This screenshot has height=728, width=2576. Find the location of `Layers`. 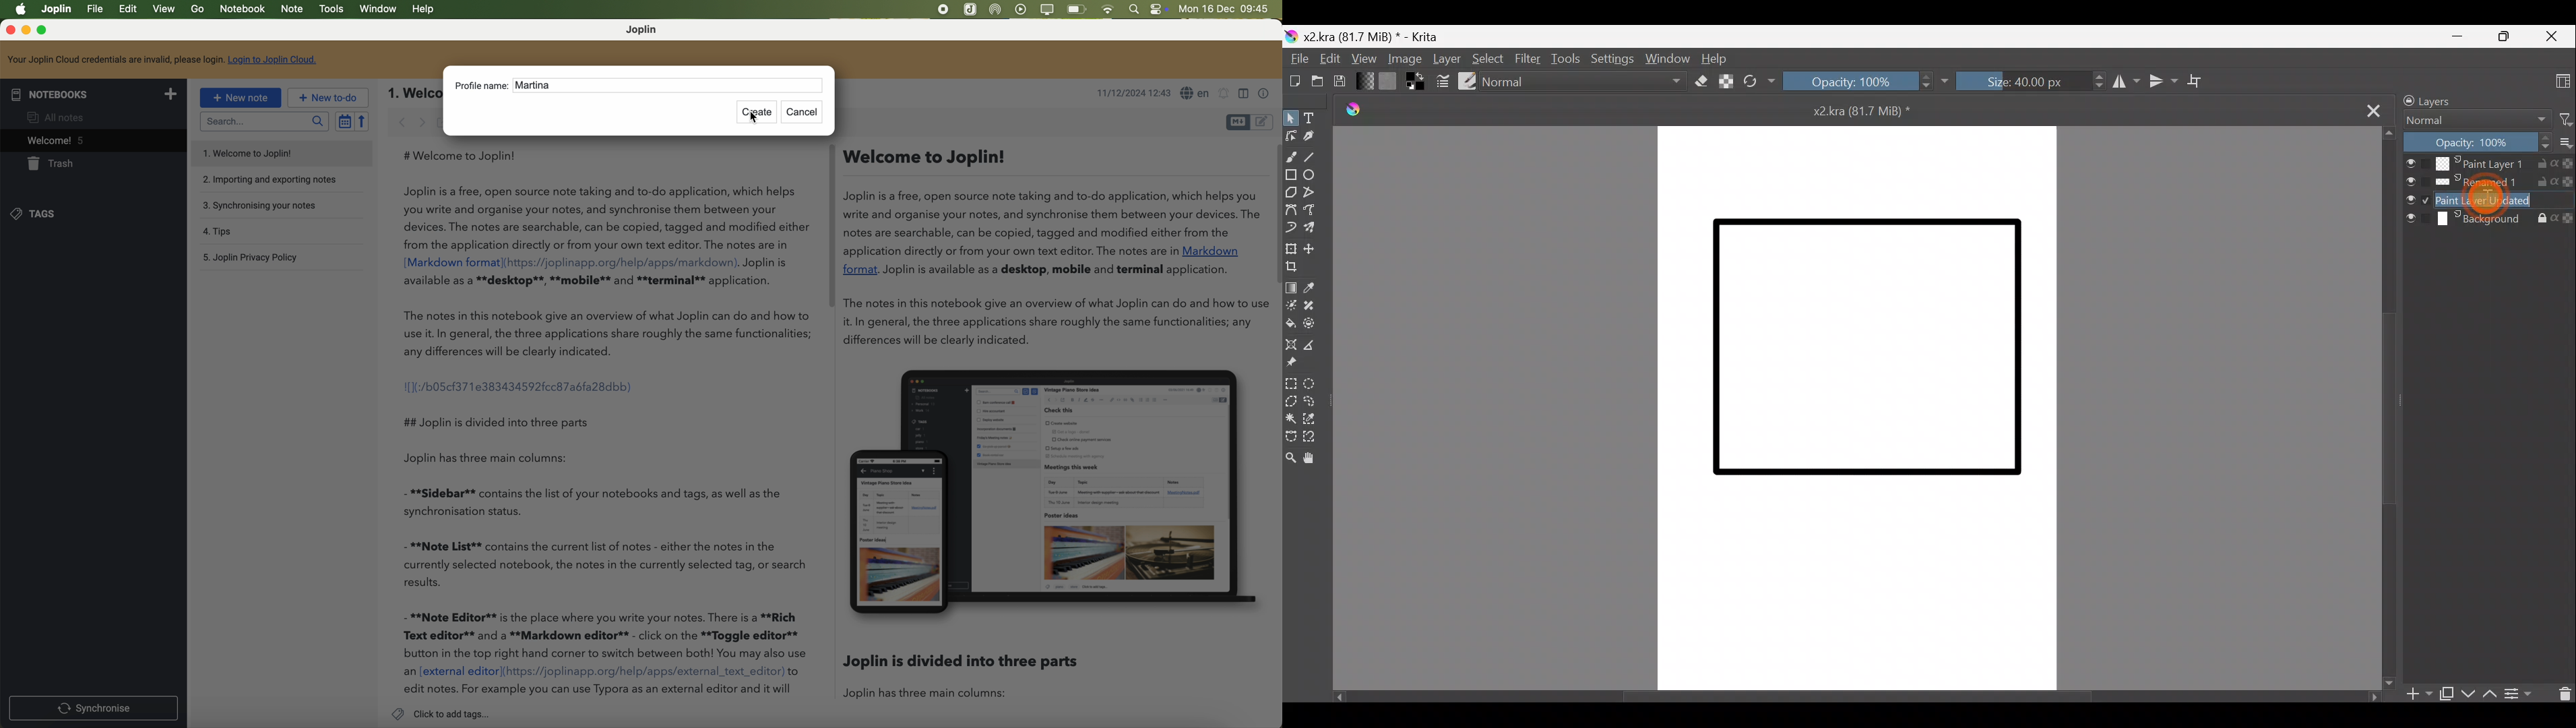

Layers is located at coordinates (2450, 101).